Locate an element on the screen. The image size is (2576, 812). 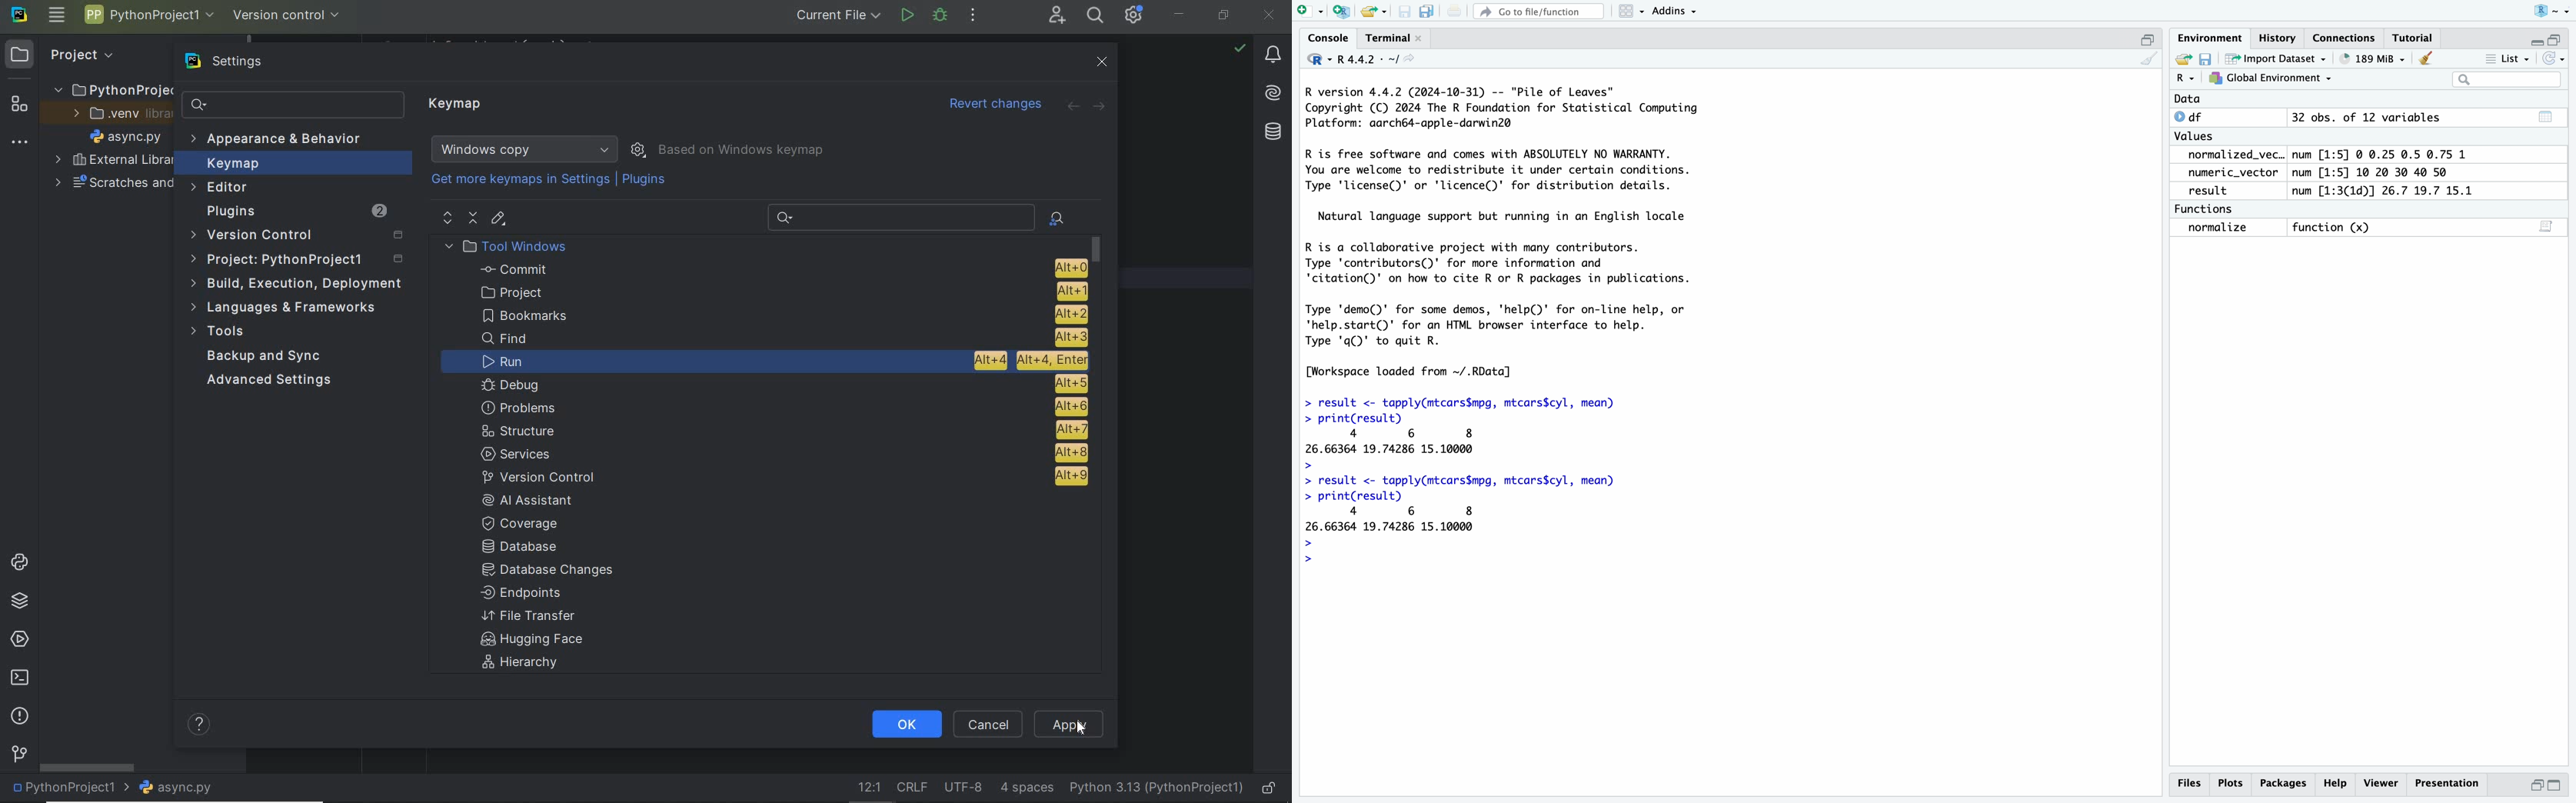
Project is located at coordinates (300, 260).